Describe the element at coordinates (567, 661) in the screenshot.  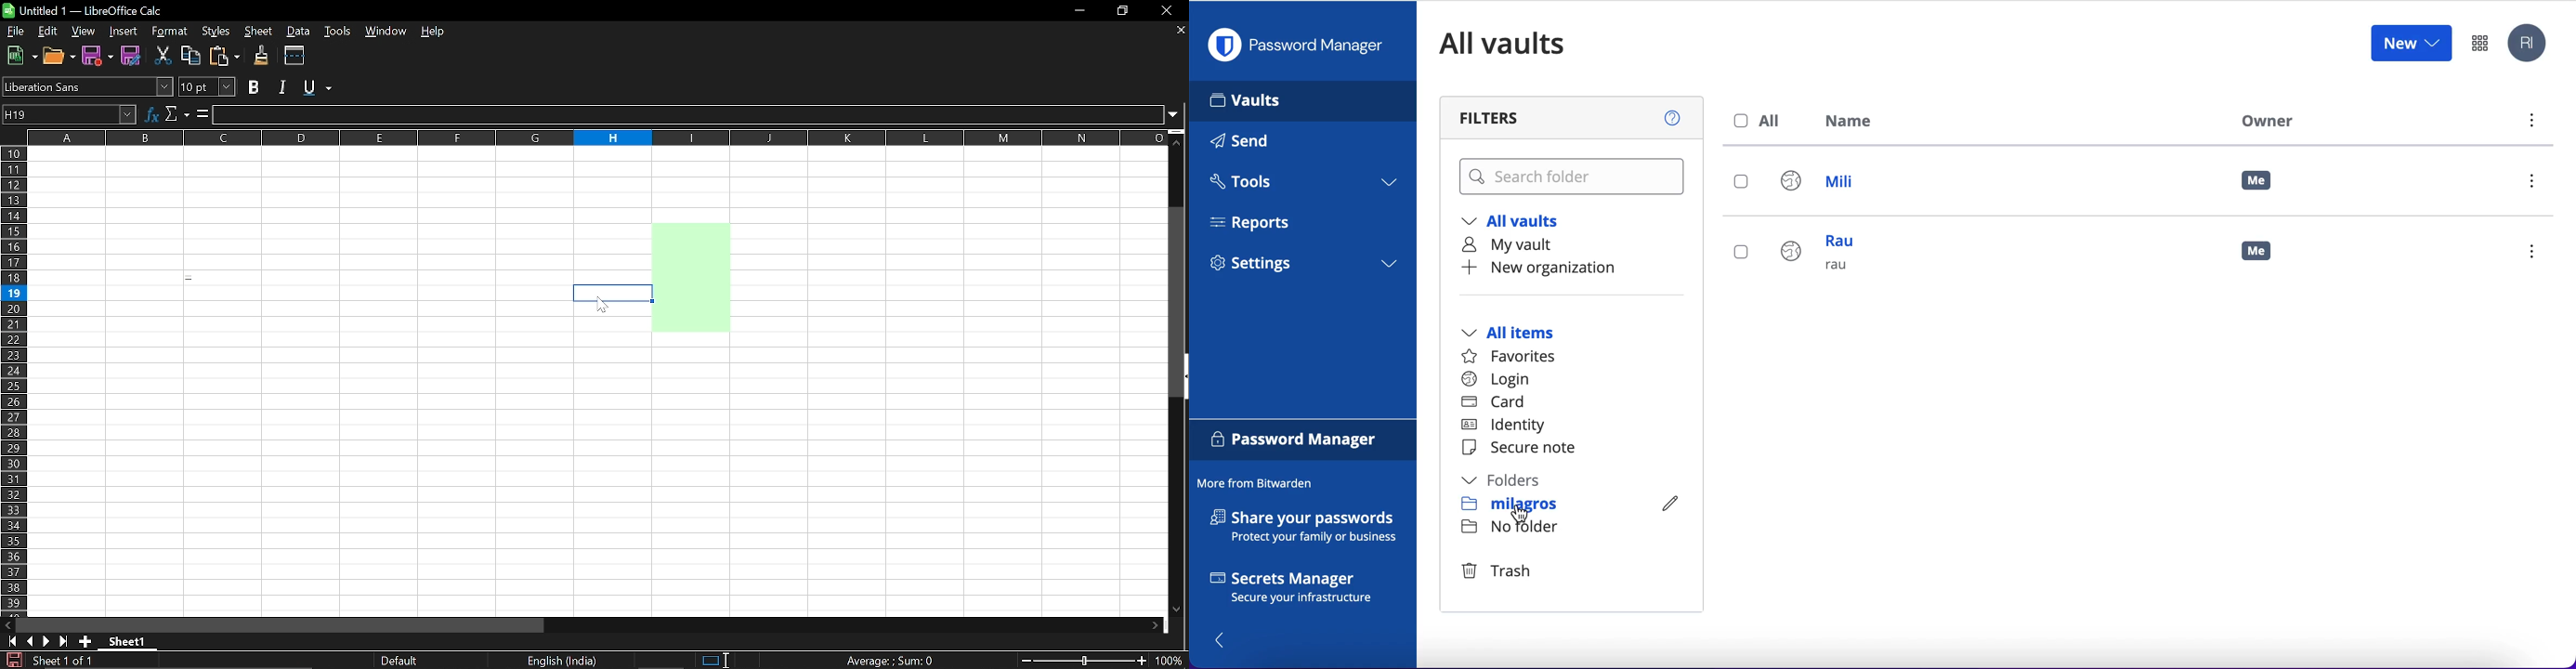
I see `Language` at that location.